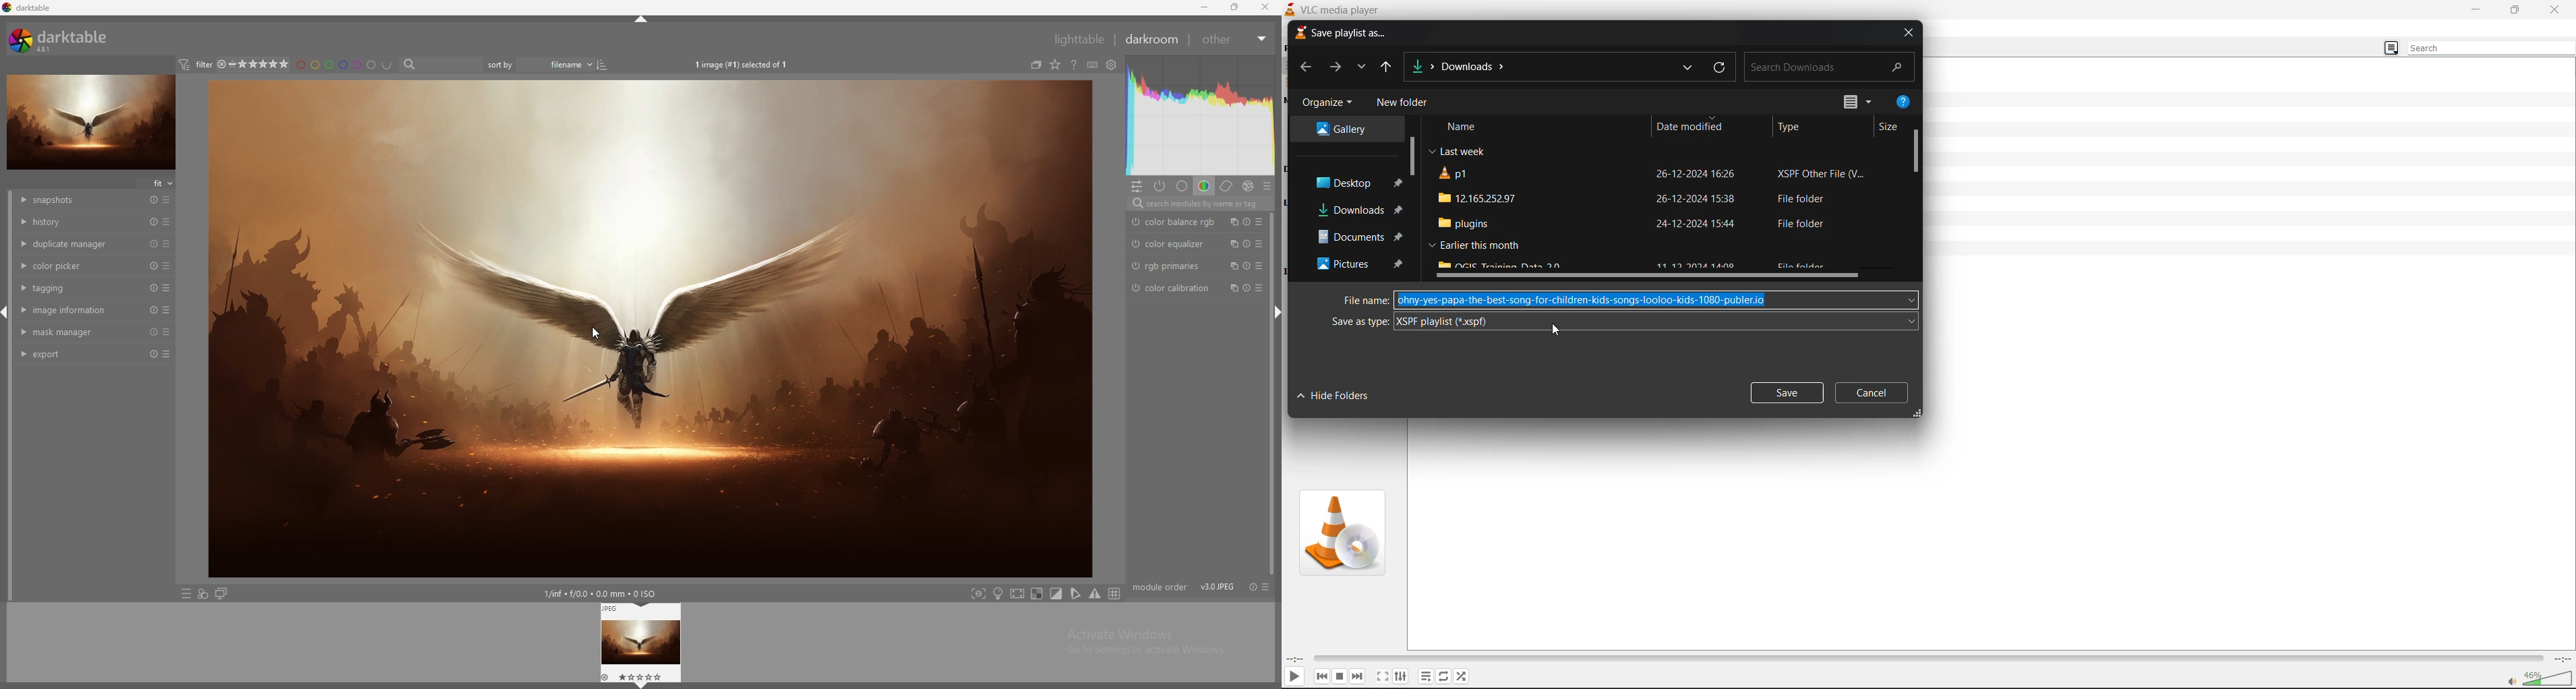 The width and height of the screenshot is (2576, 700). What do you see at coordinates (2491, 49) in the screenshot?
I see `search` at bounding box center [2491, 49].